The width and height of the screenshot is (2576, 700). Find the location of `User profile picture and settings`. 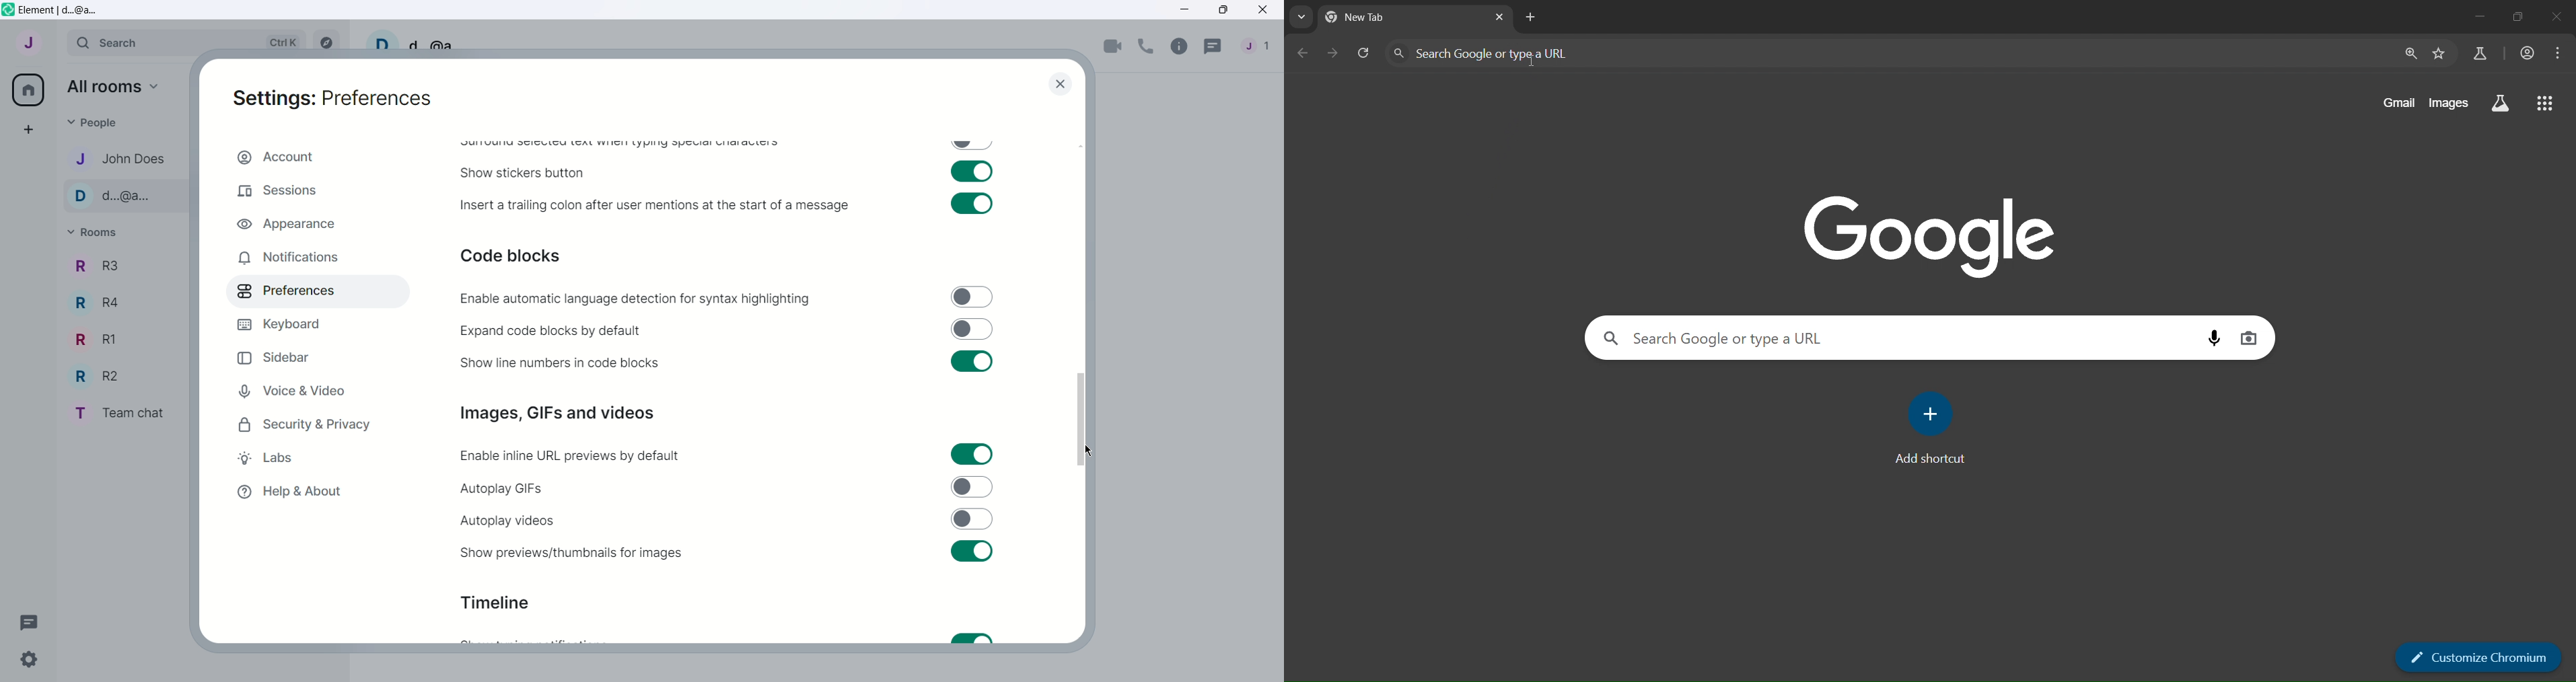

User profile picture and settings is located at coordinates (382, 39).